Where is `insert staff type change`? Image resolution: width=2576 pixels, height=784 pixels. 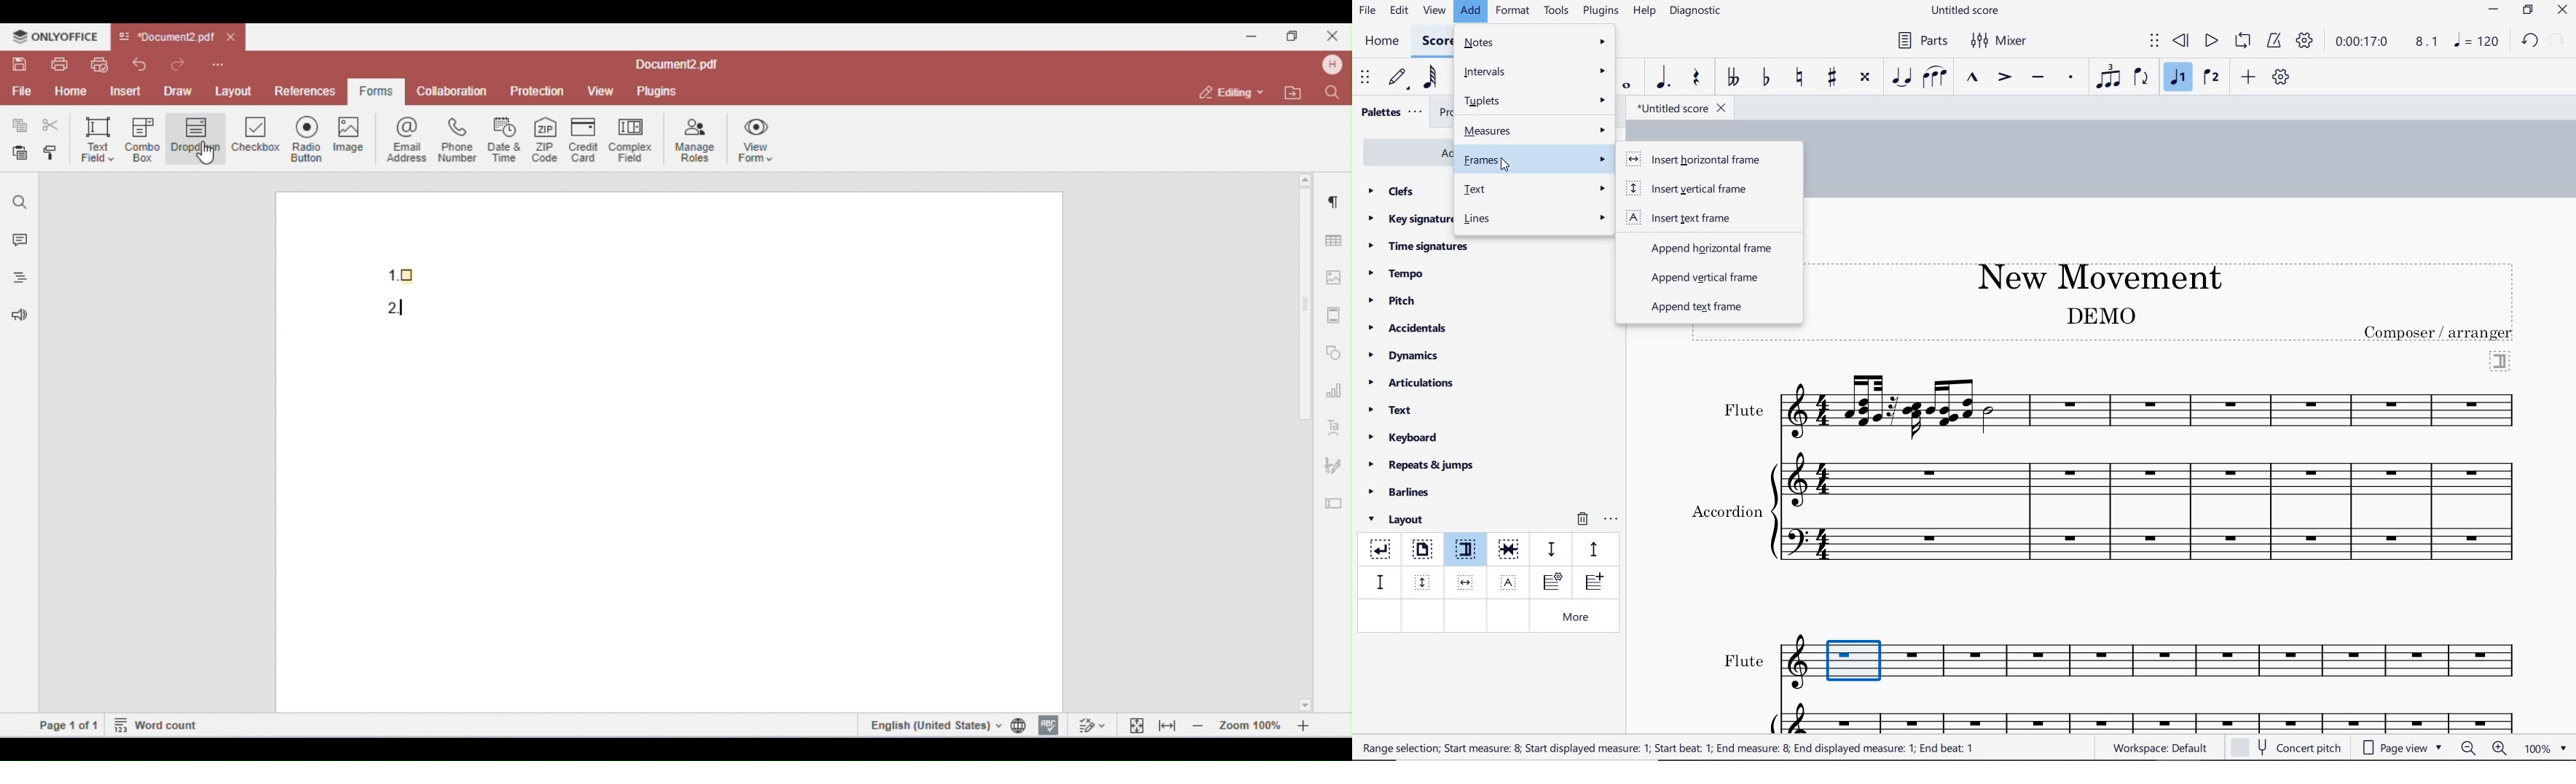 insert staff type change is located at coordinates (1552, 582).